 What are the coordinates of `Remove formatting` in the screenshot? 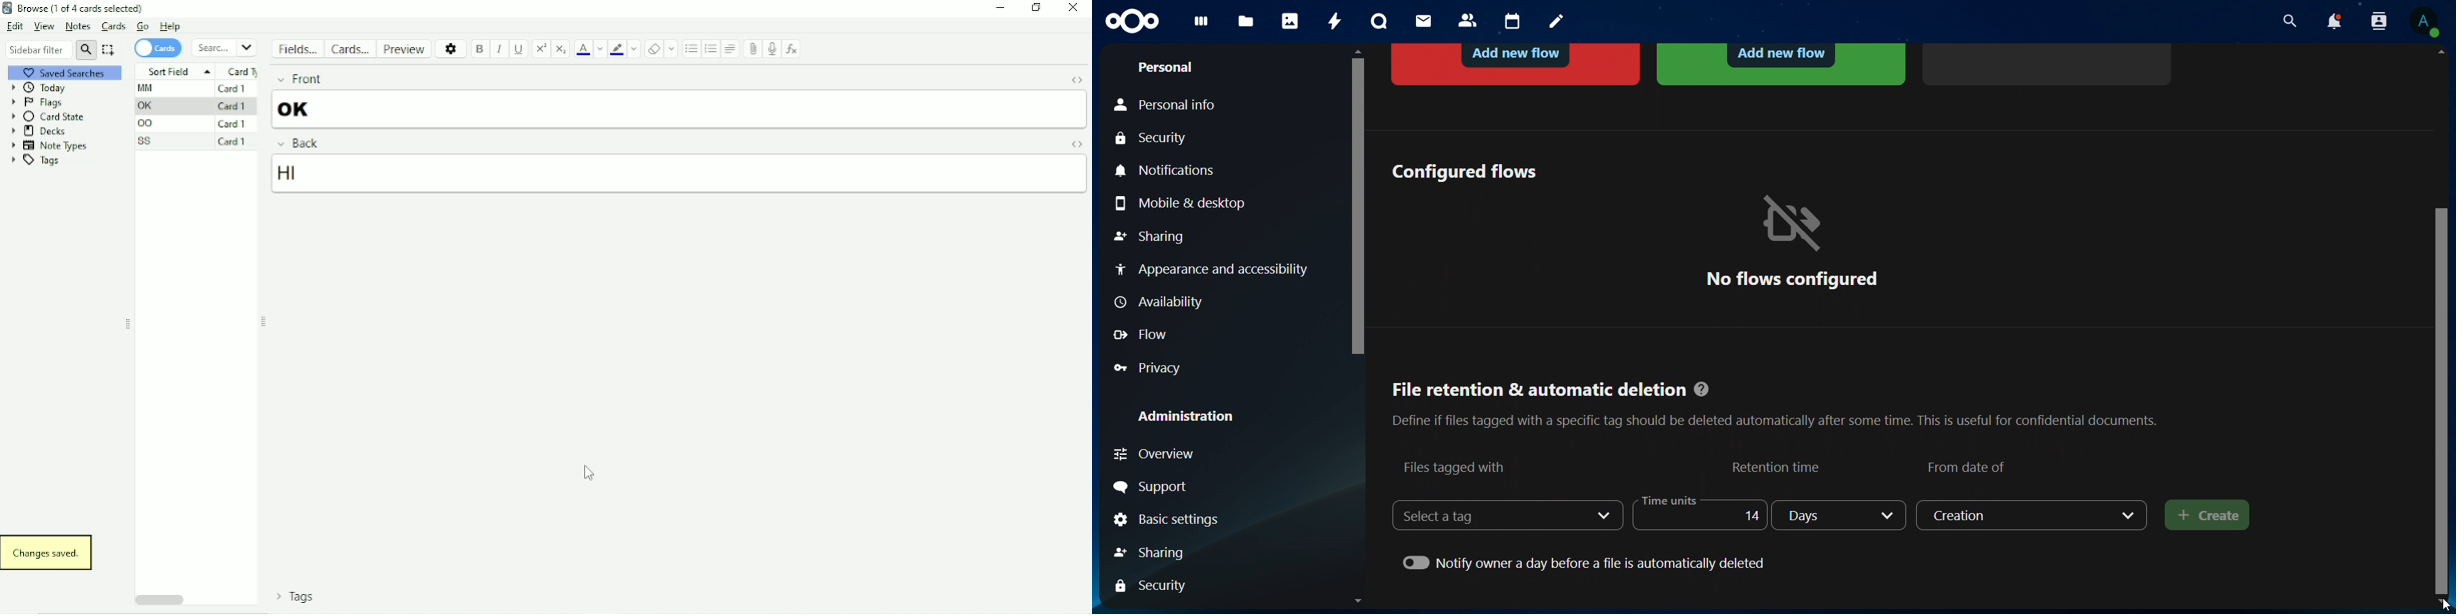 It's located at (654, 48).